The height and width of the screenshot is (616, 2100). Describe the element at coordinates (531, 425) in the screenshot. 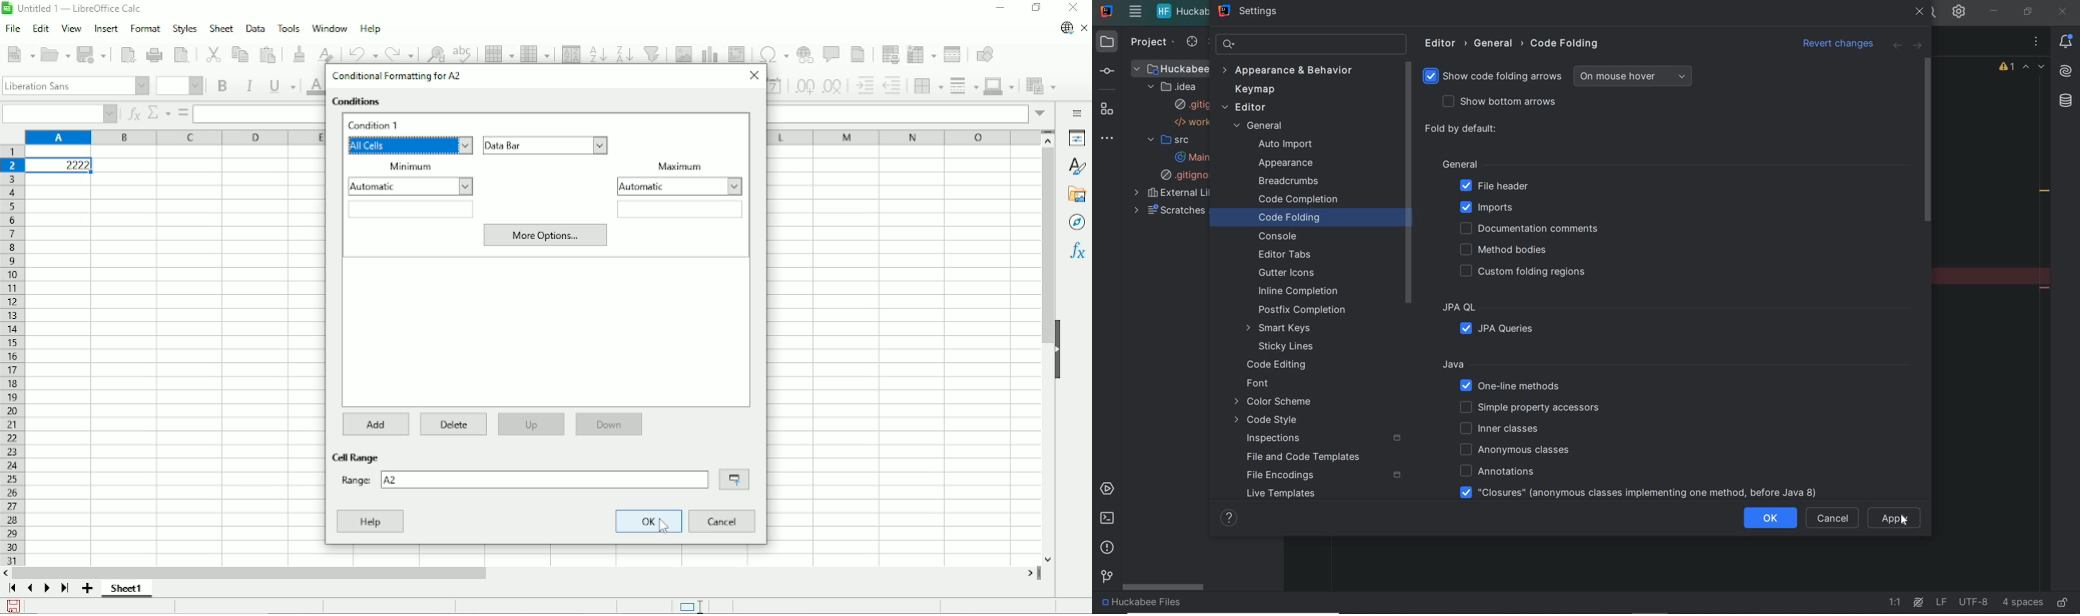

I see `Up` at that location.